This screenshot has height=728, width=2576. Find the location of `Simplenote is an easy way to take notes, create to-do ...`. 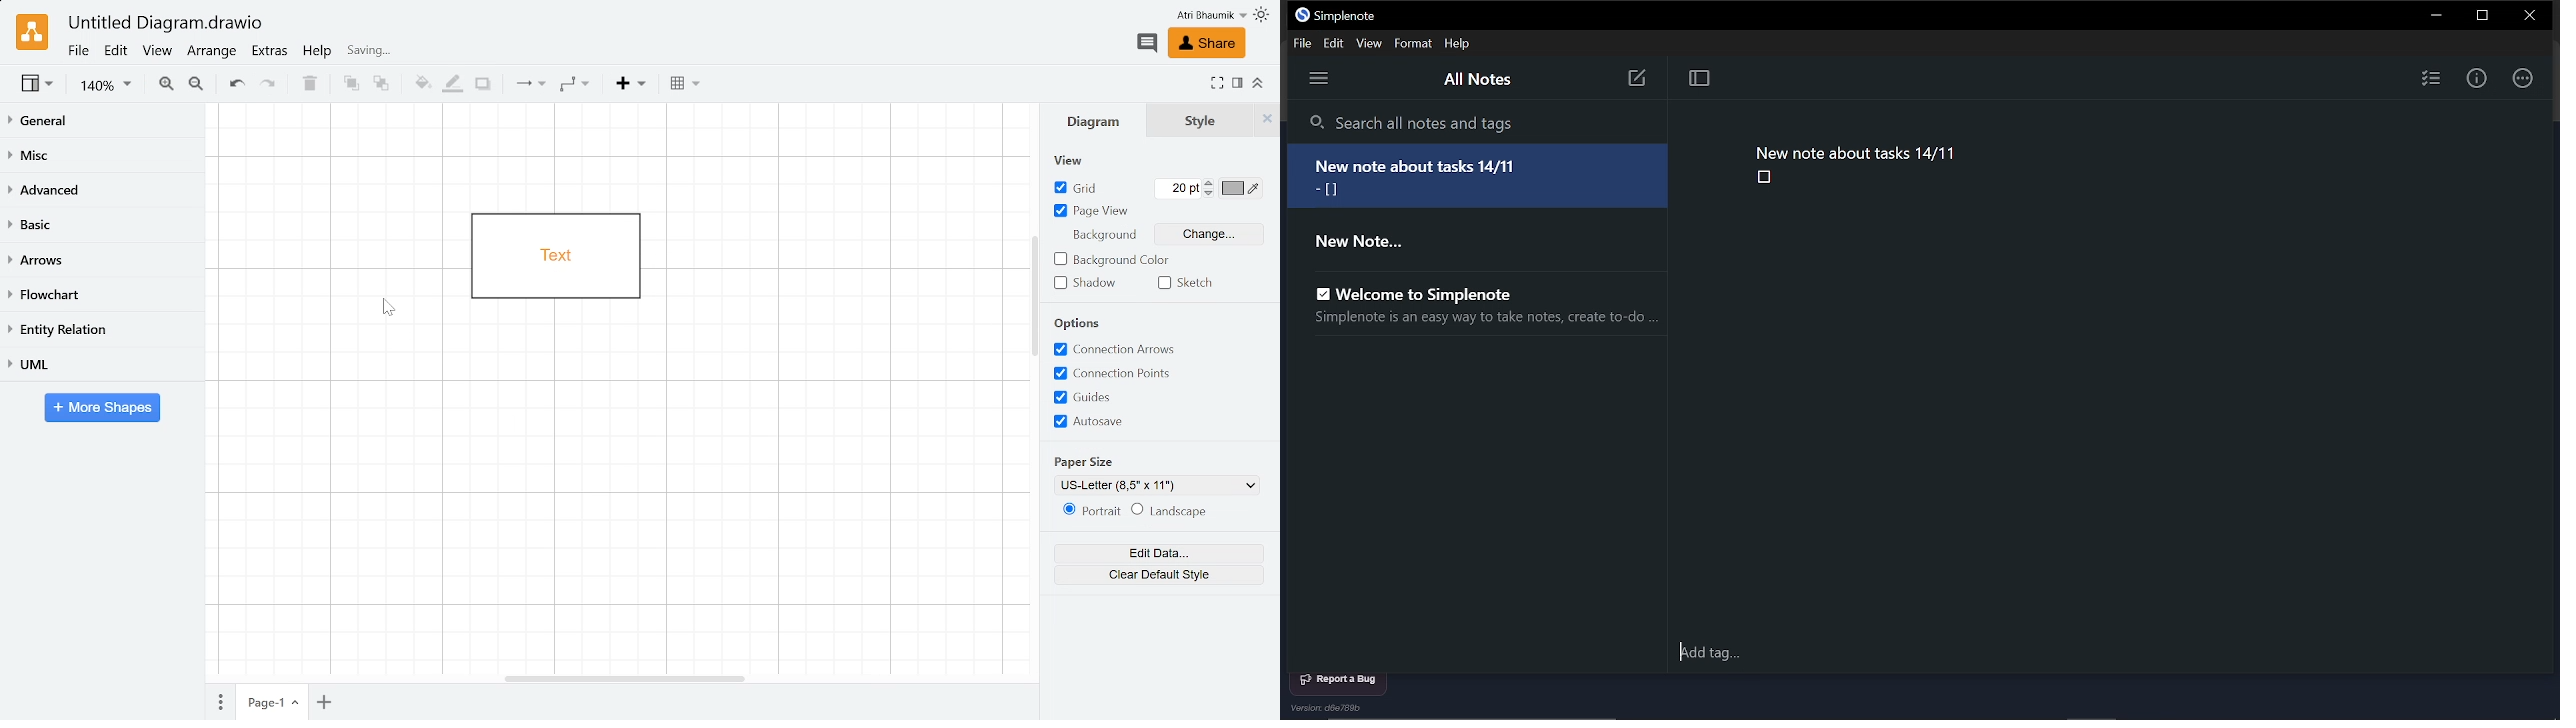

Simplenote is an easy way to take notes, create to-do ... is located at coordinates (1481, 320).